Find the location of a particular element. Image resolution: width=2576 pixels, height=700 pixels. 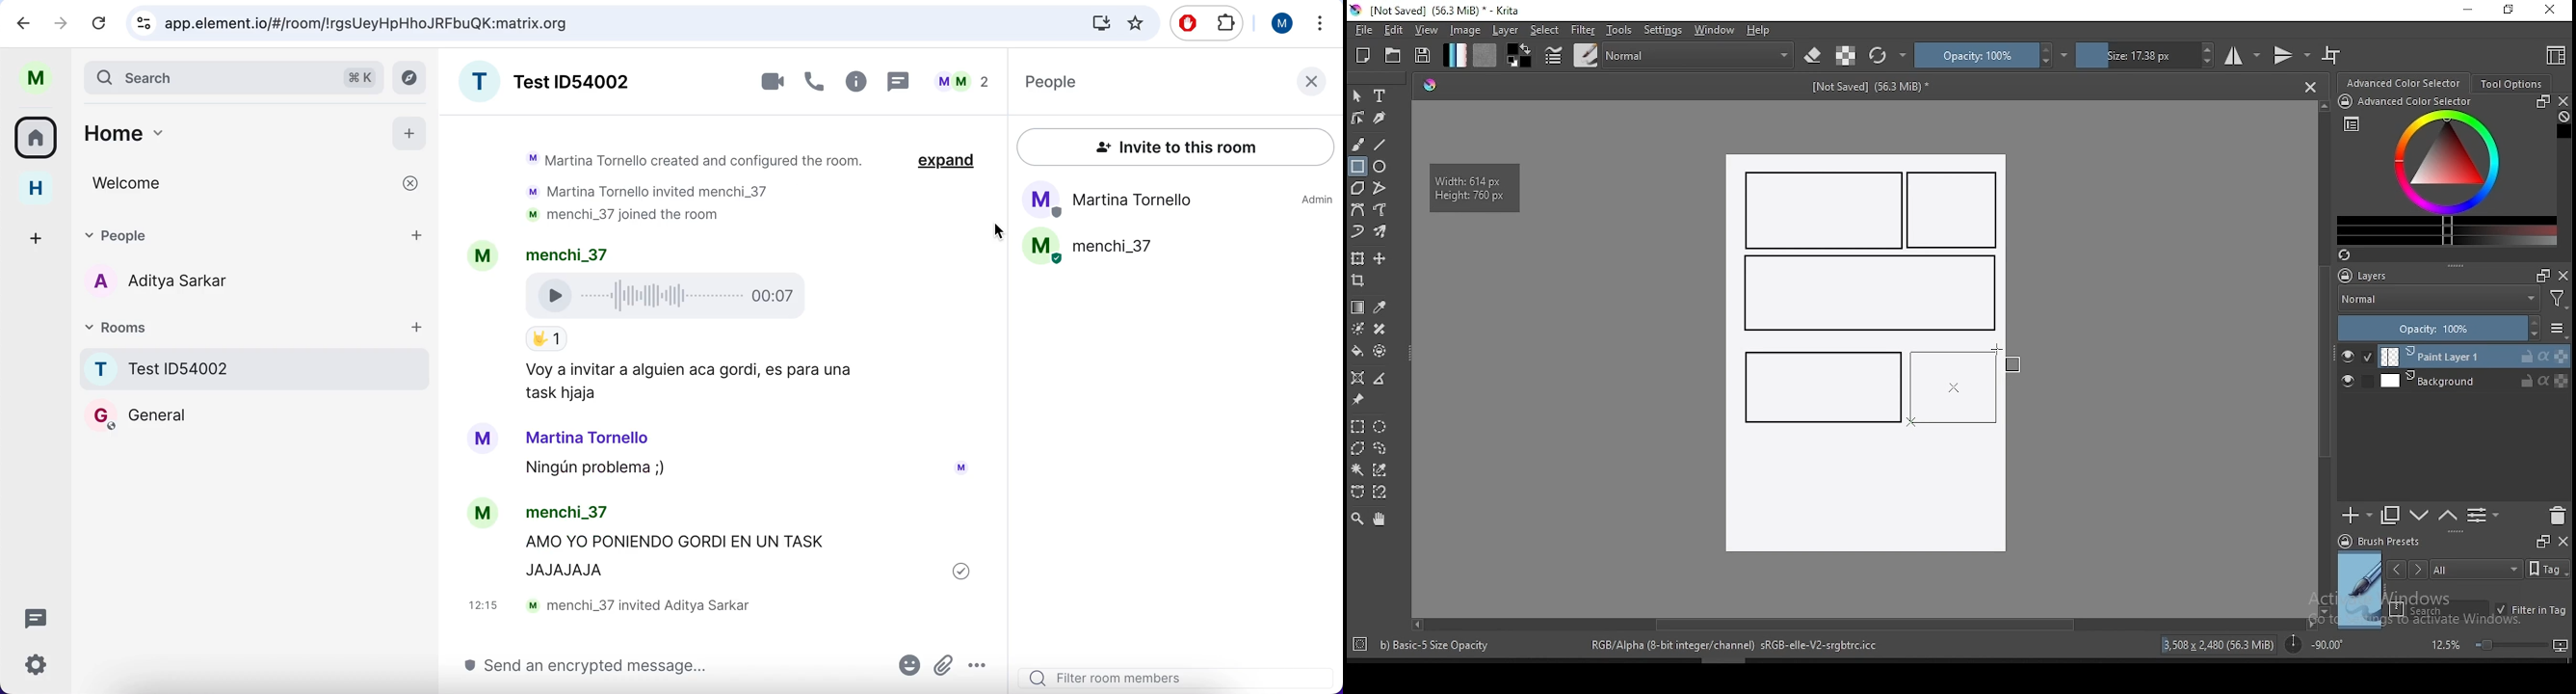

Image is located at coordinates (1864, 496).